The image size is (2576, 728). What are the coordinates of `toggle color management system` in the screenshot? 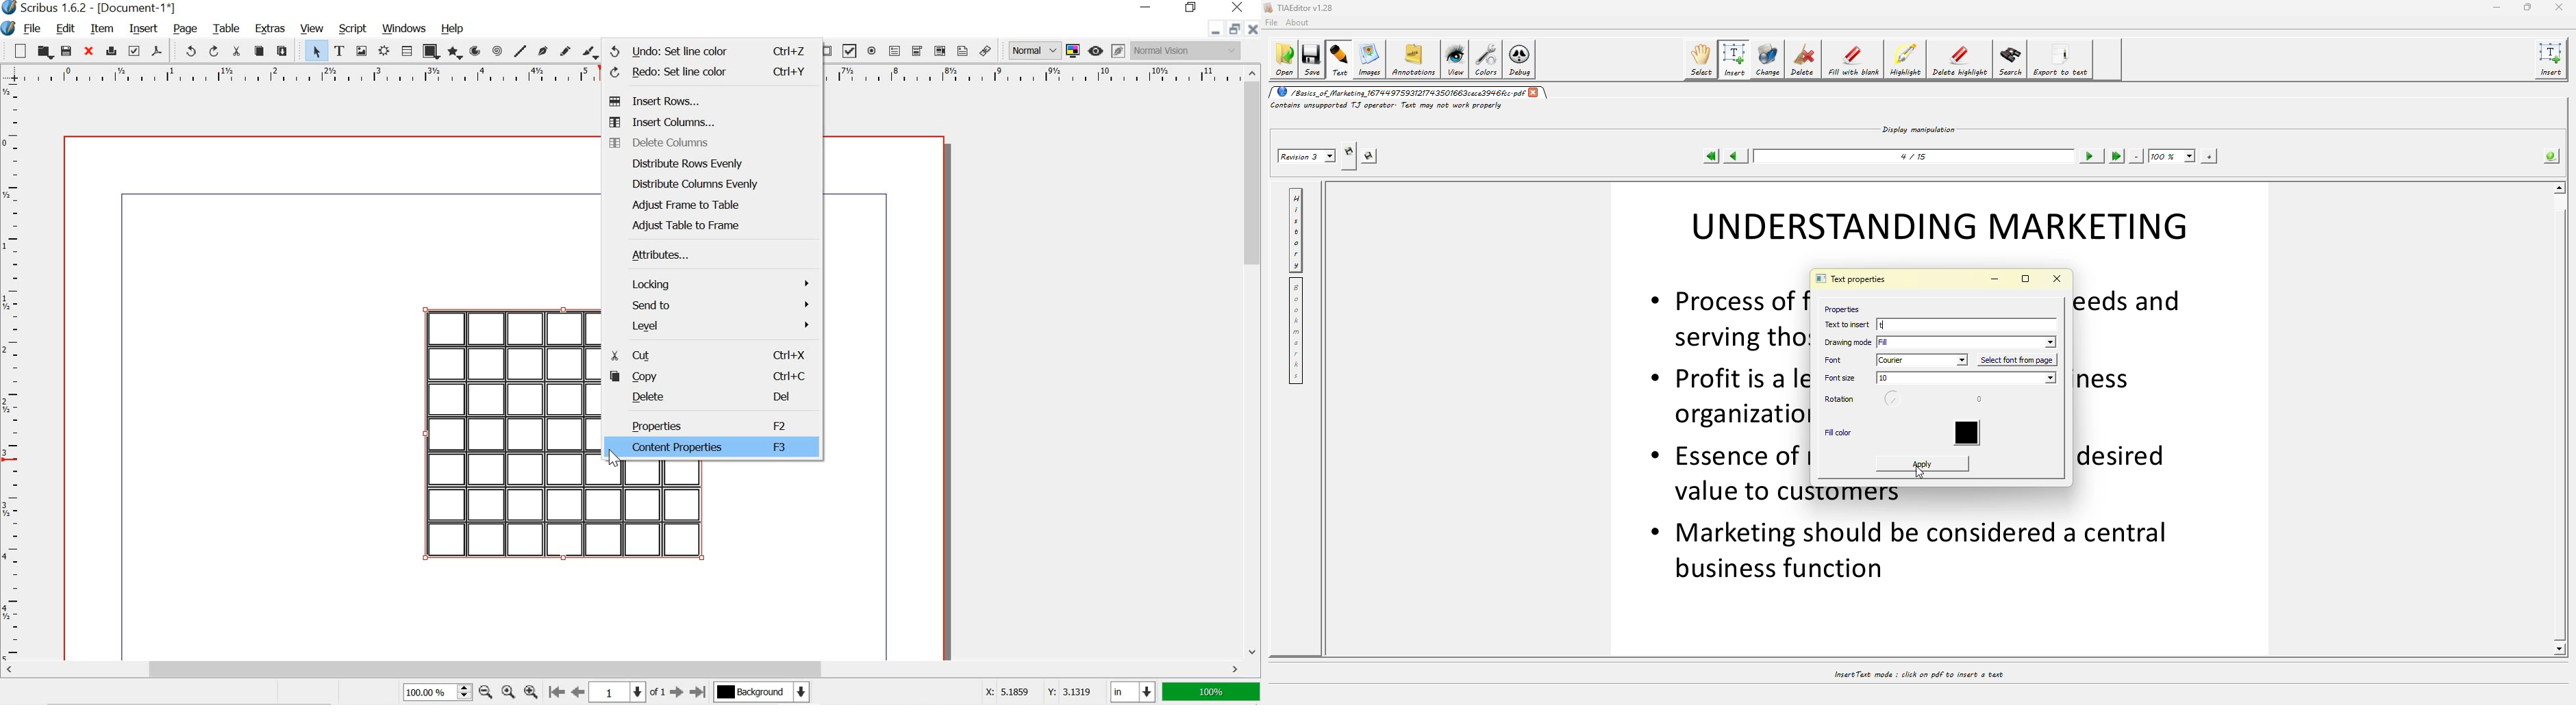 It's located at (1072, 49).